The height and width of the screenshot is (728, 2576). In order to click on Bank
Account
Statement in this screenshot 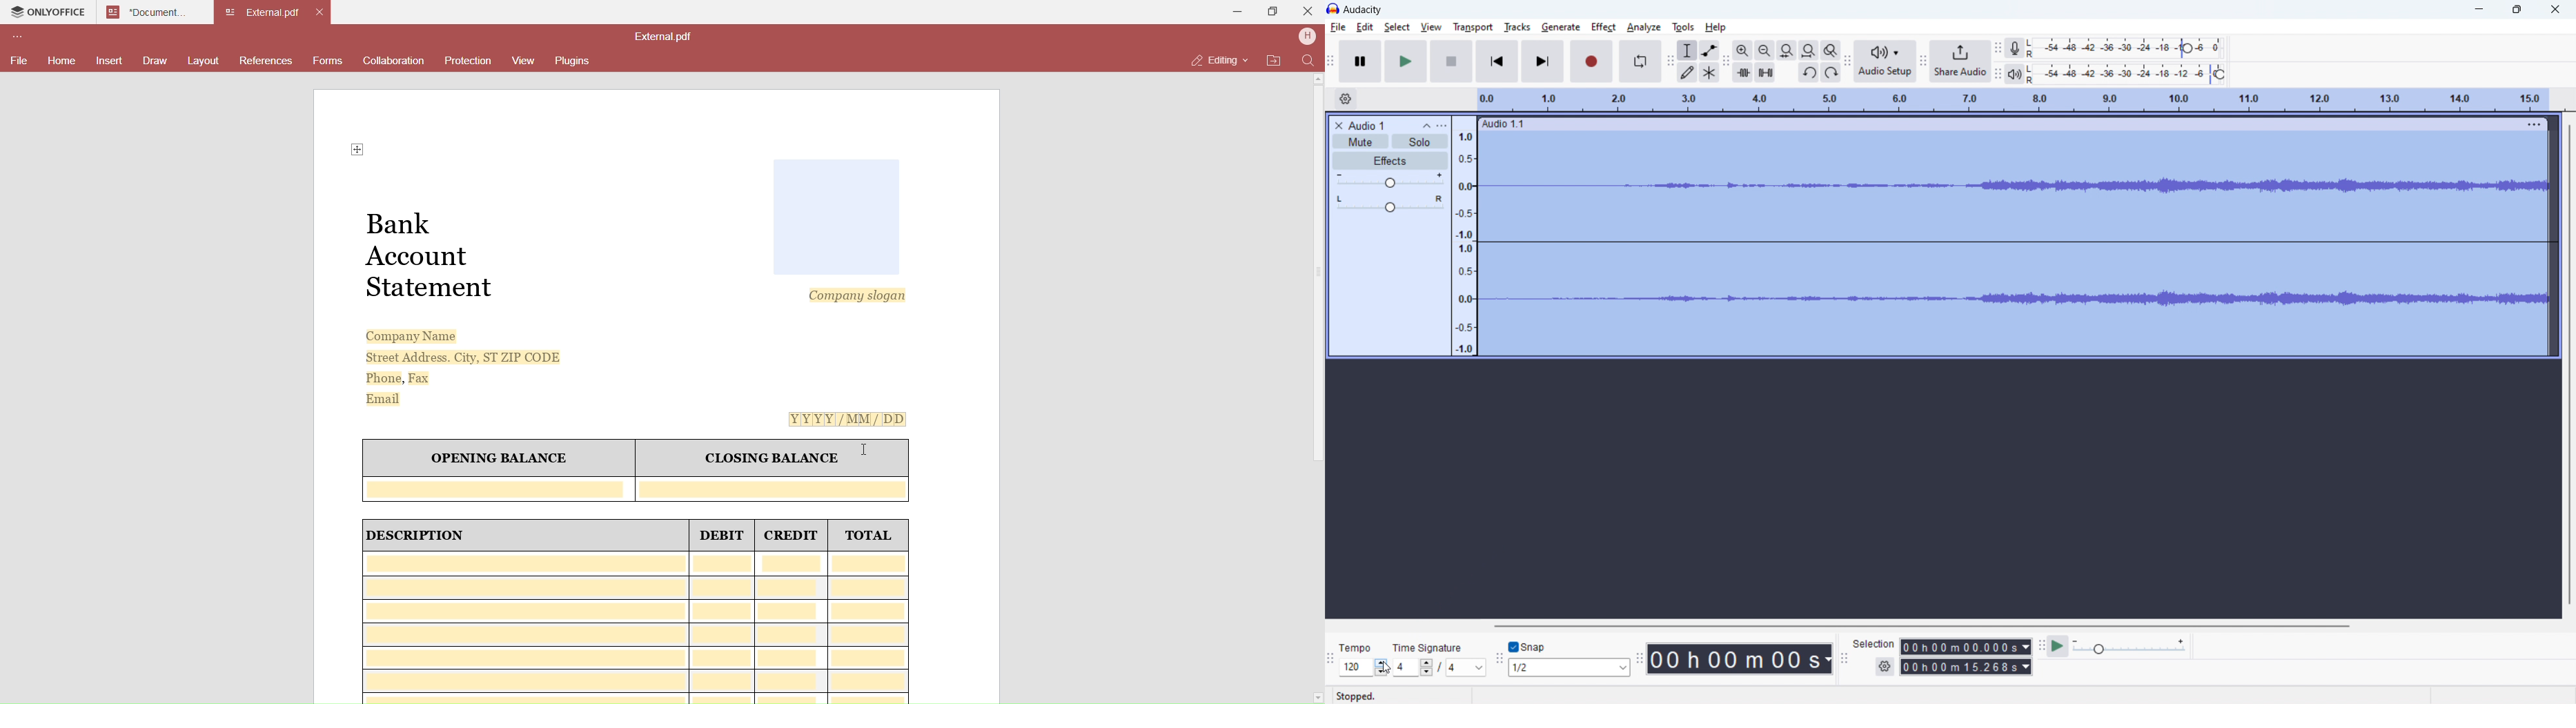, I will do `click(434, 255)`.